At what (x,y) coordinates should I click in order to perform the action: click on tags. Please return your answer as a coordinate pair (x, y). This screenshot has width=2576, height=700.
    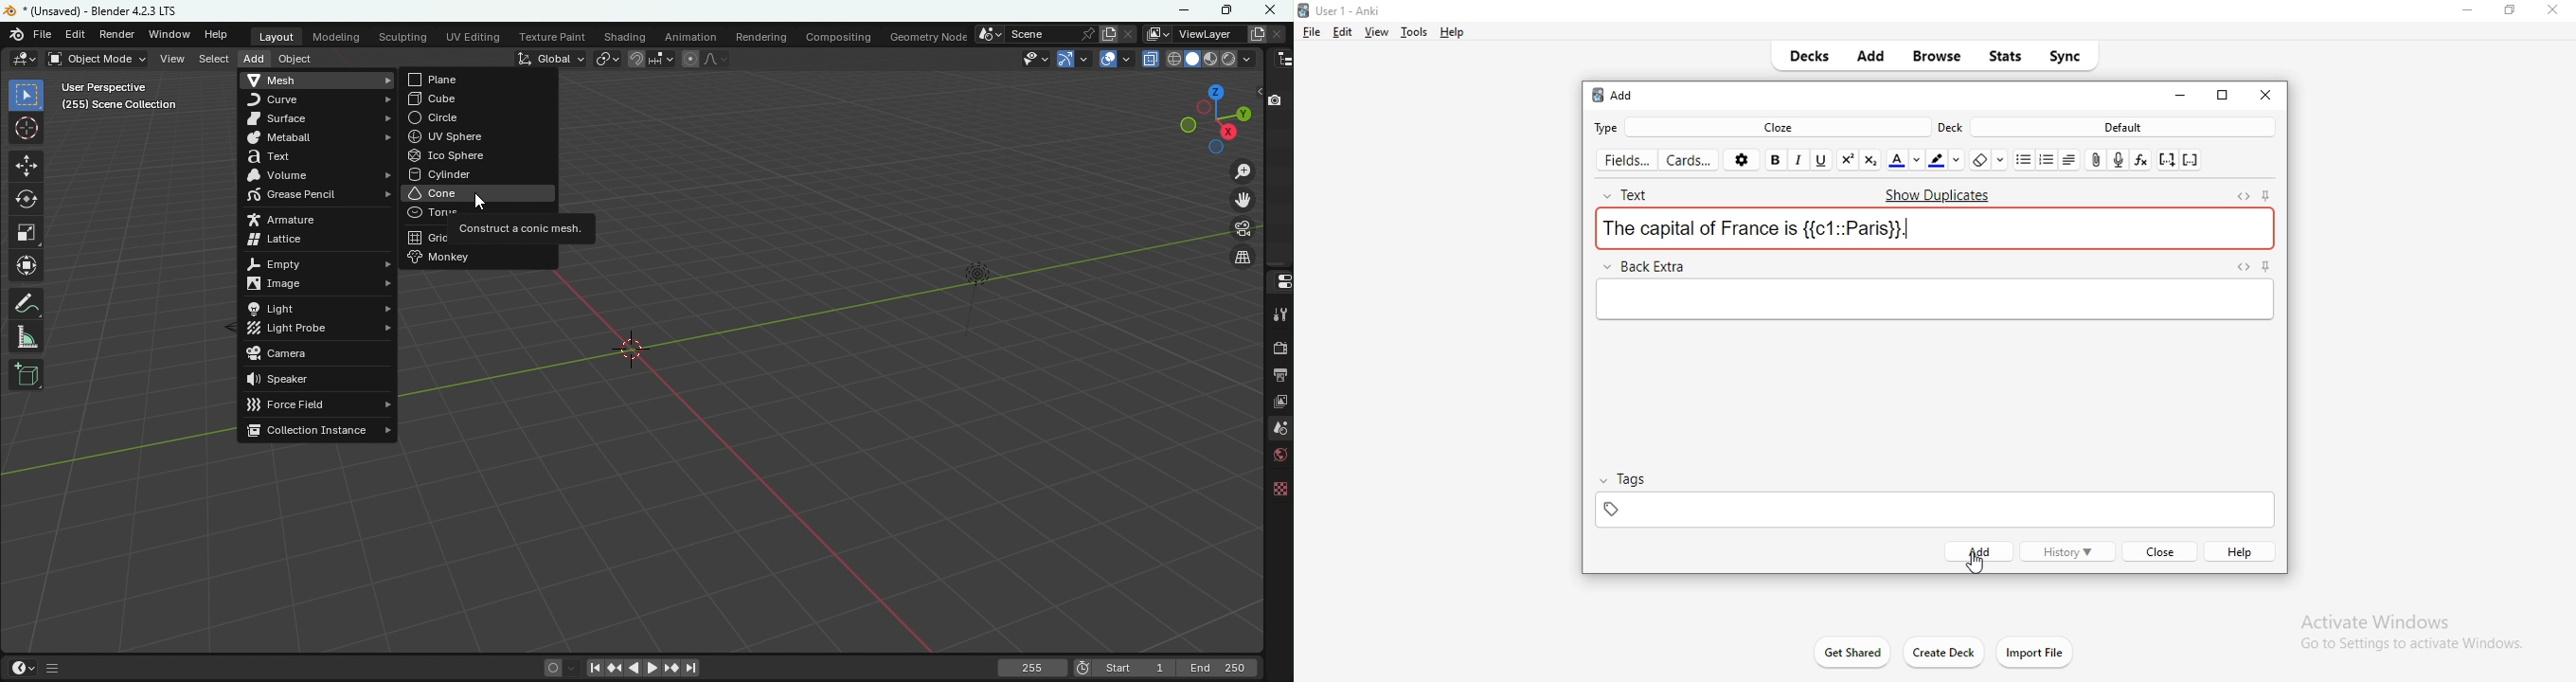
    Looking at the image, I should click on (1631, 478).